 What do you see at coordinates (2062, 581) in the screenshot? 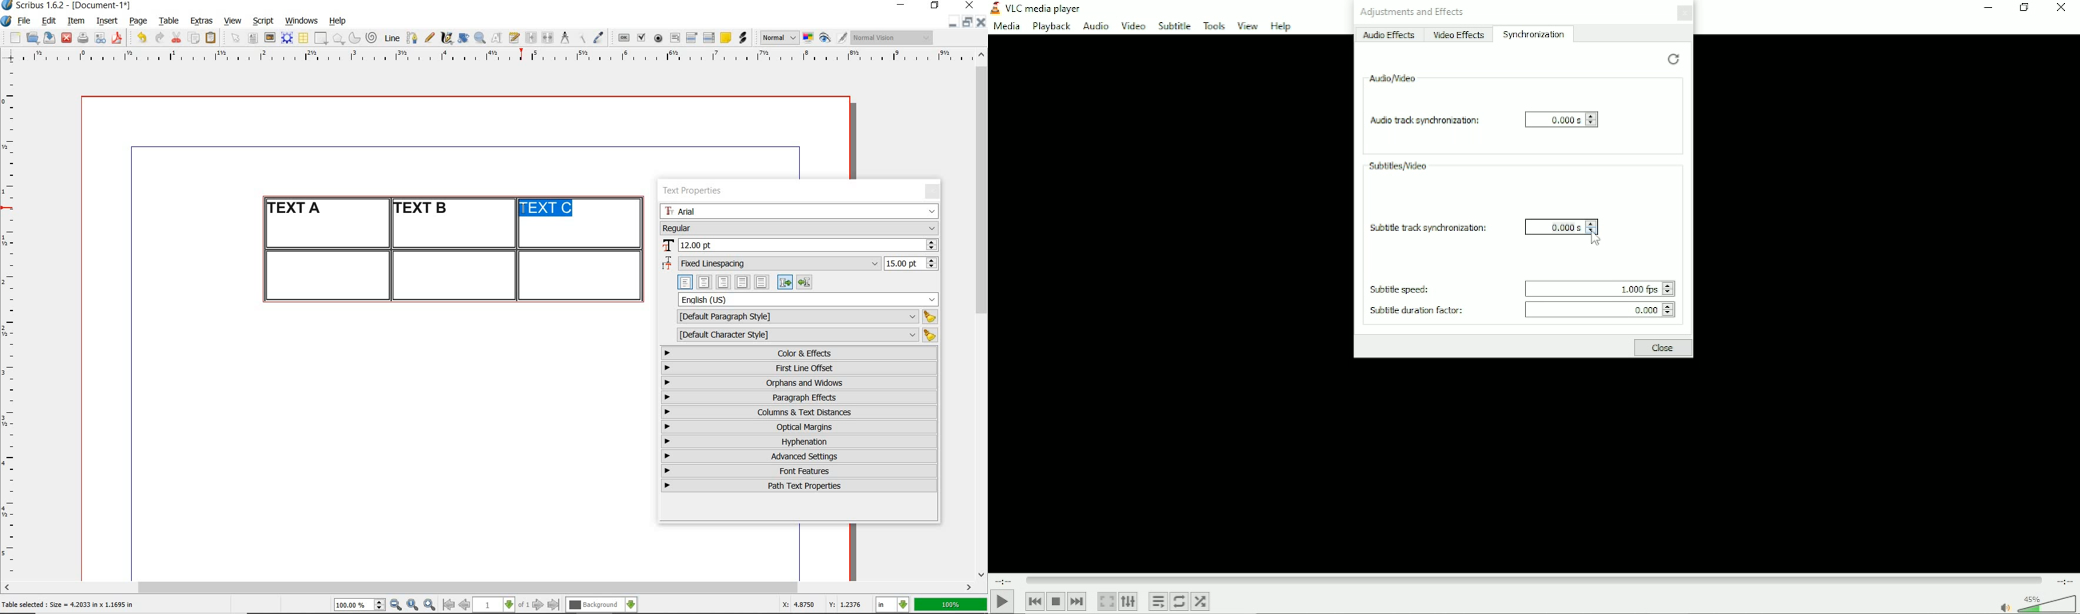
I see `total duration` at bounding box center [2062, 581].